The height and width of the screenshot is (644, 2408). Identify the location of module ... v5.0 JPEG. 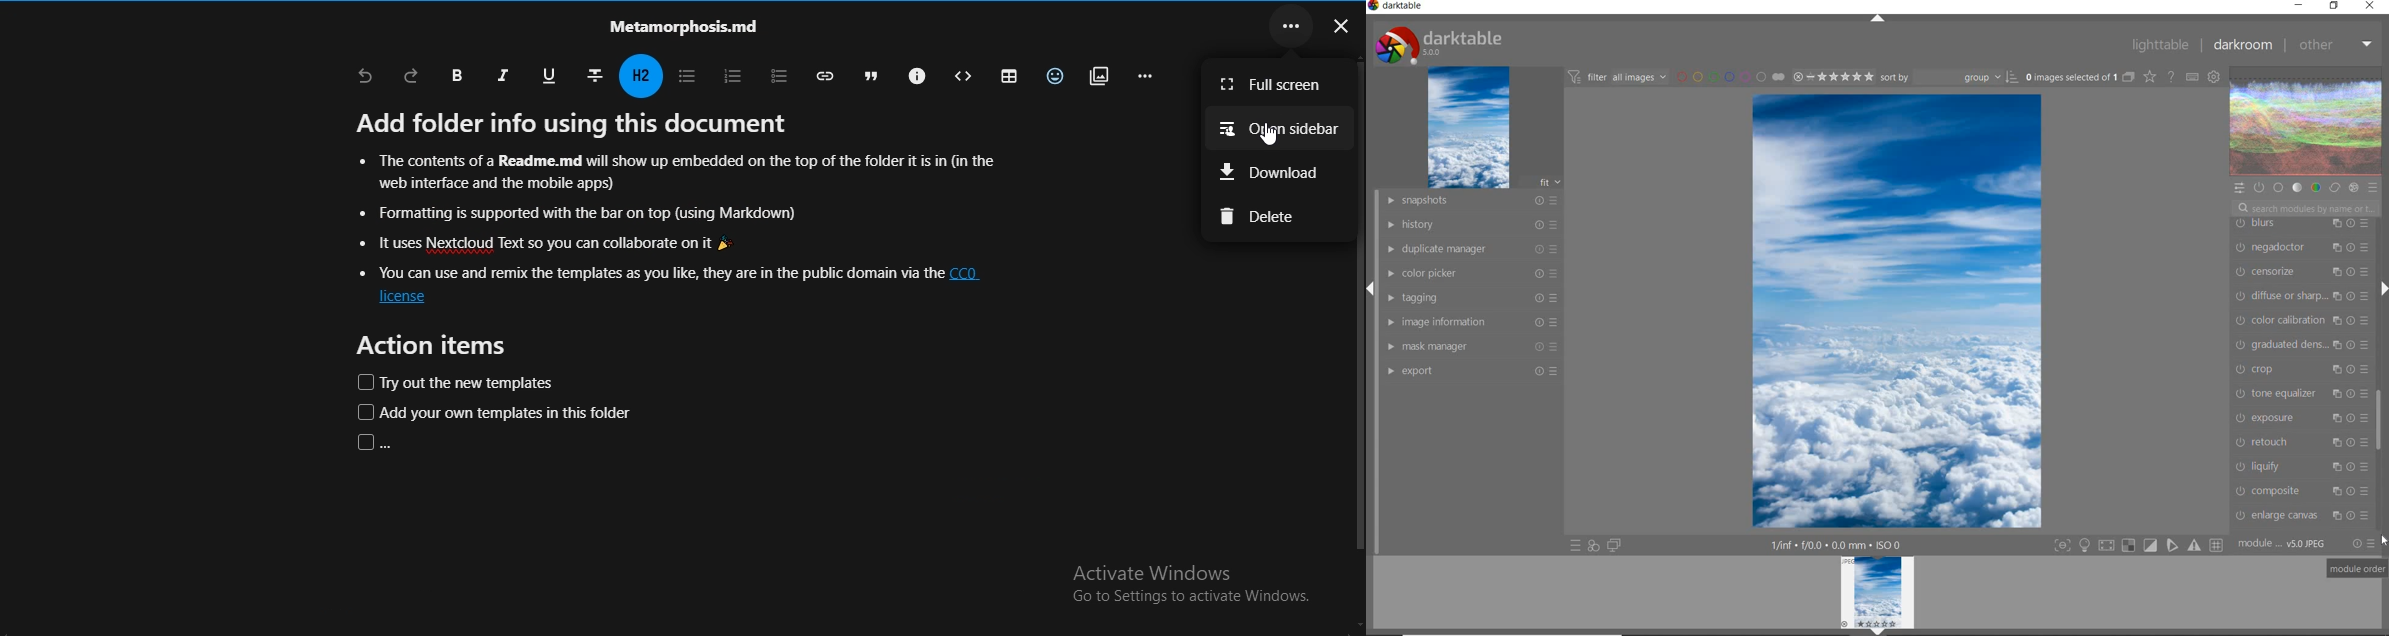
(2283, 546).